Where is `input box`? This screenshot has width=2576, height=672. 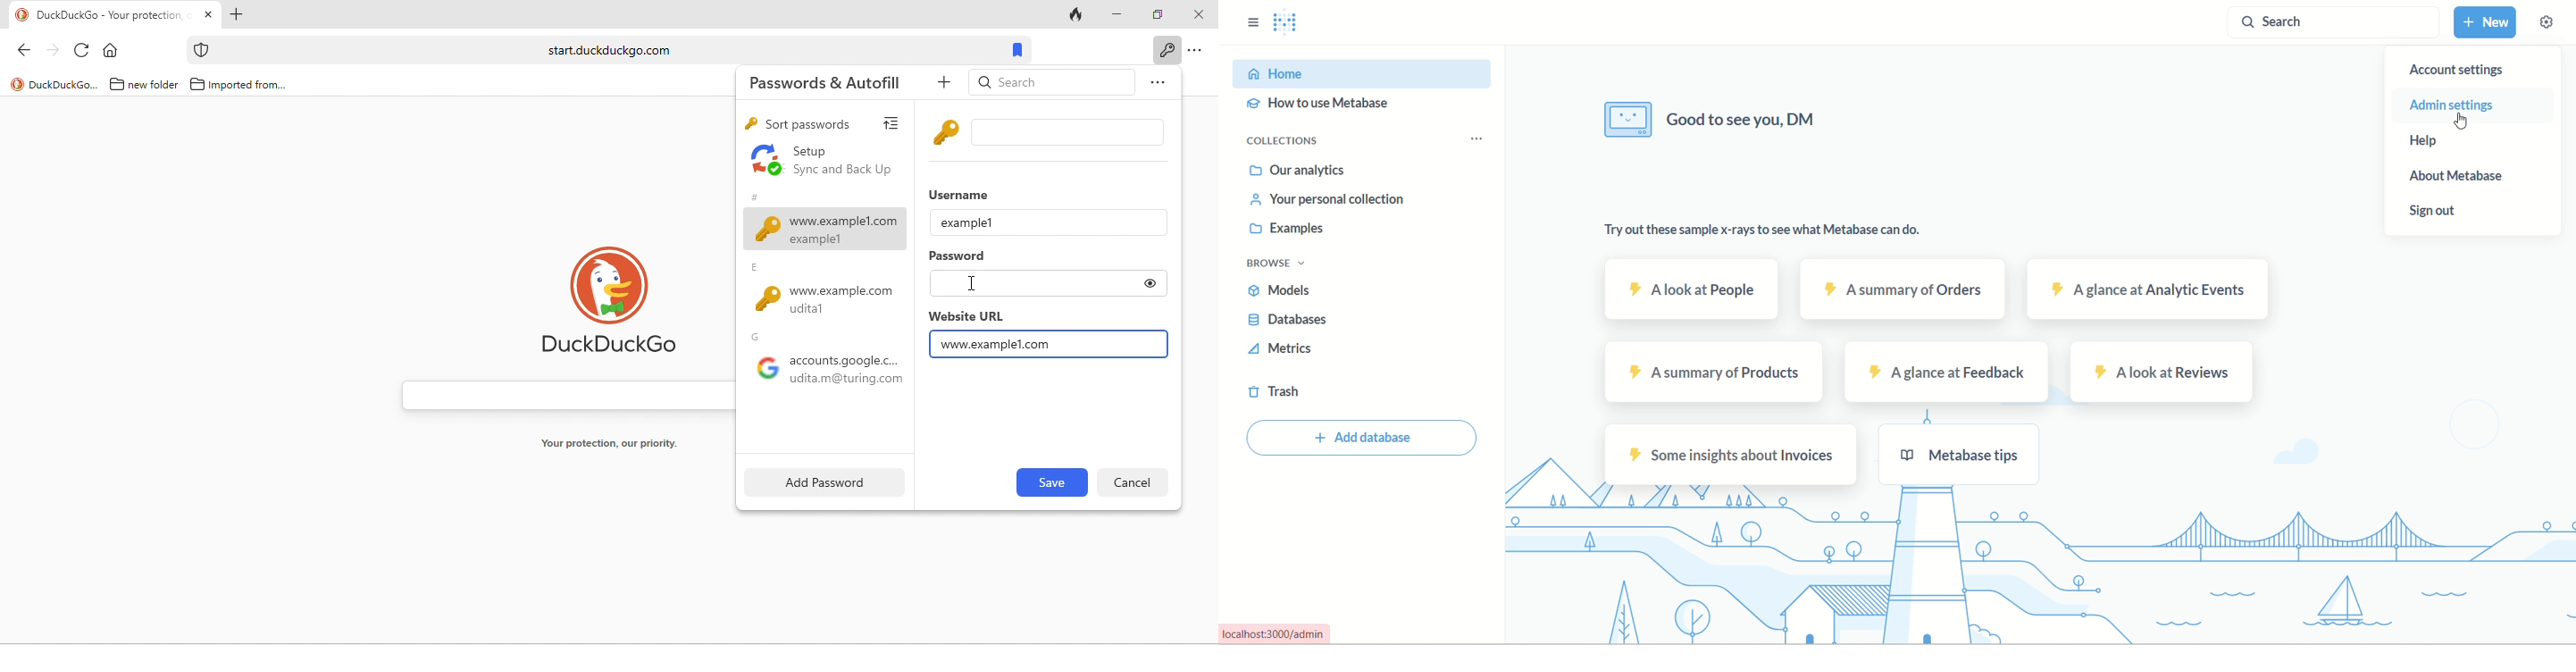
input box is located at coordinates (1071, 132).